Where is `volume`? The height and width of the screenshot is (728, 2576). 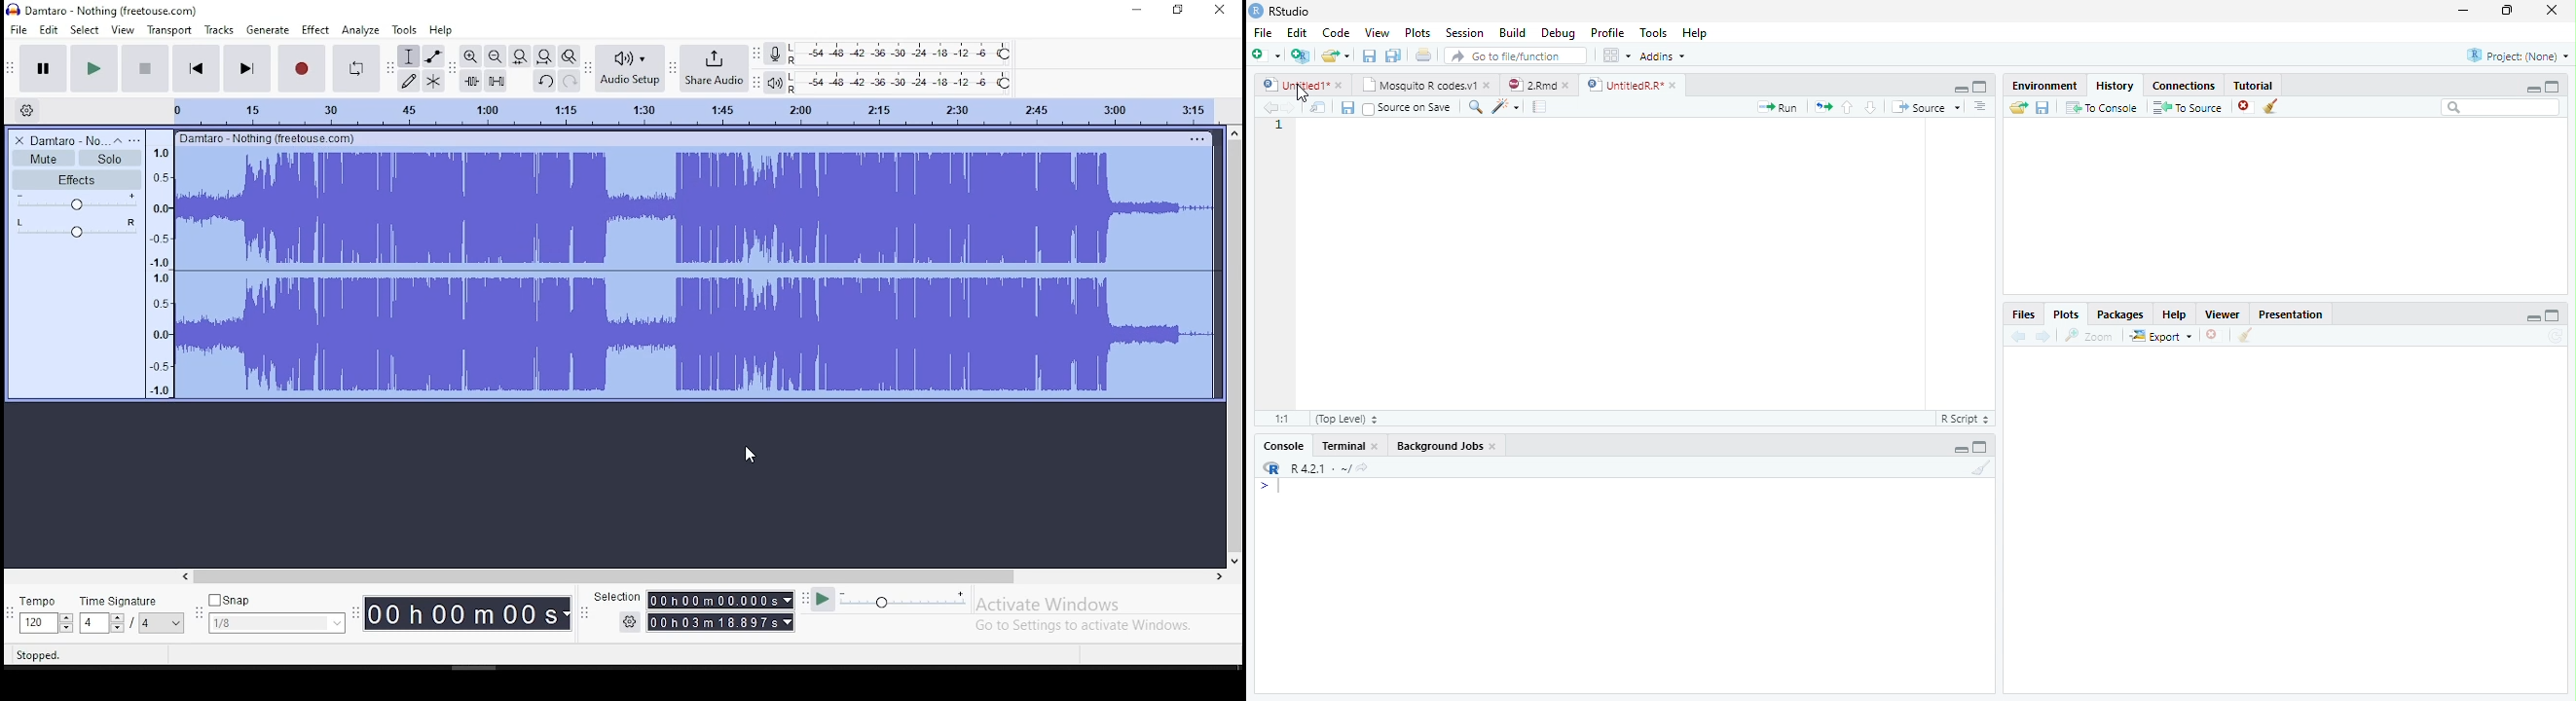 volume is located at coordinates (75, 203).